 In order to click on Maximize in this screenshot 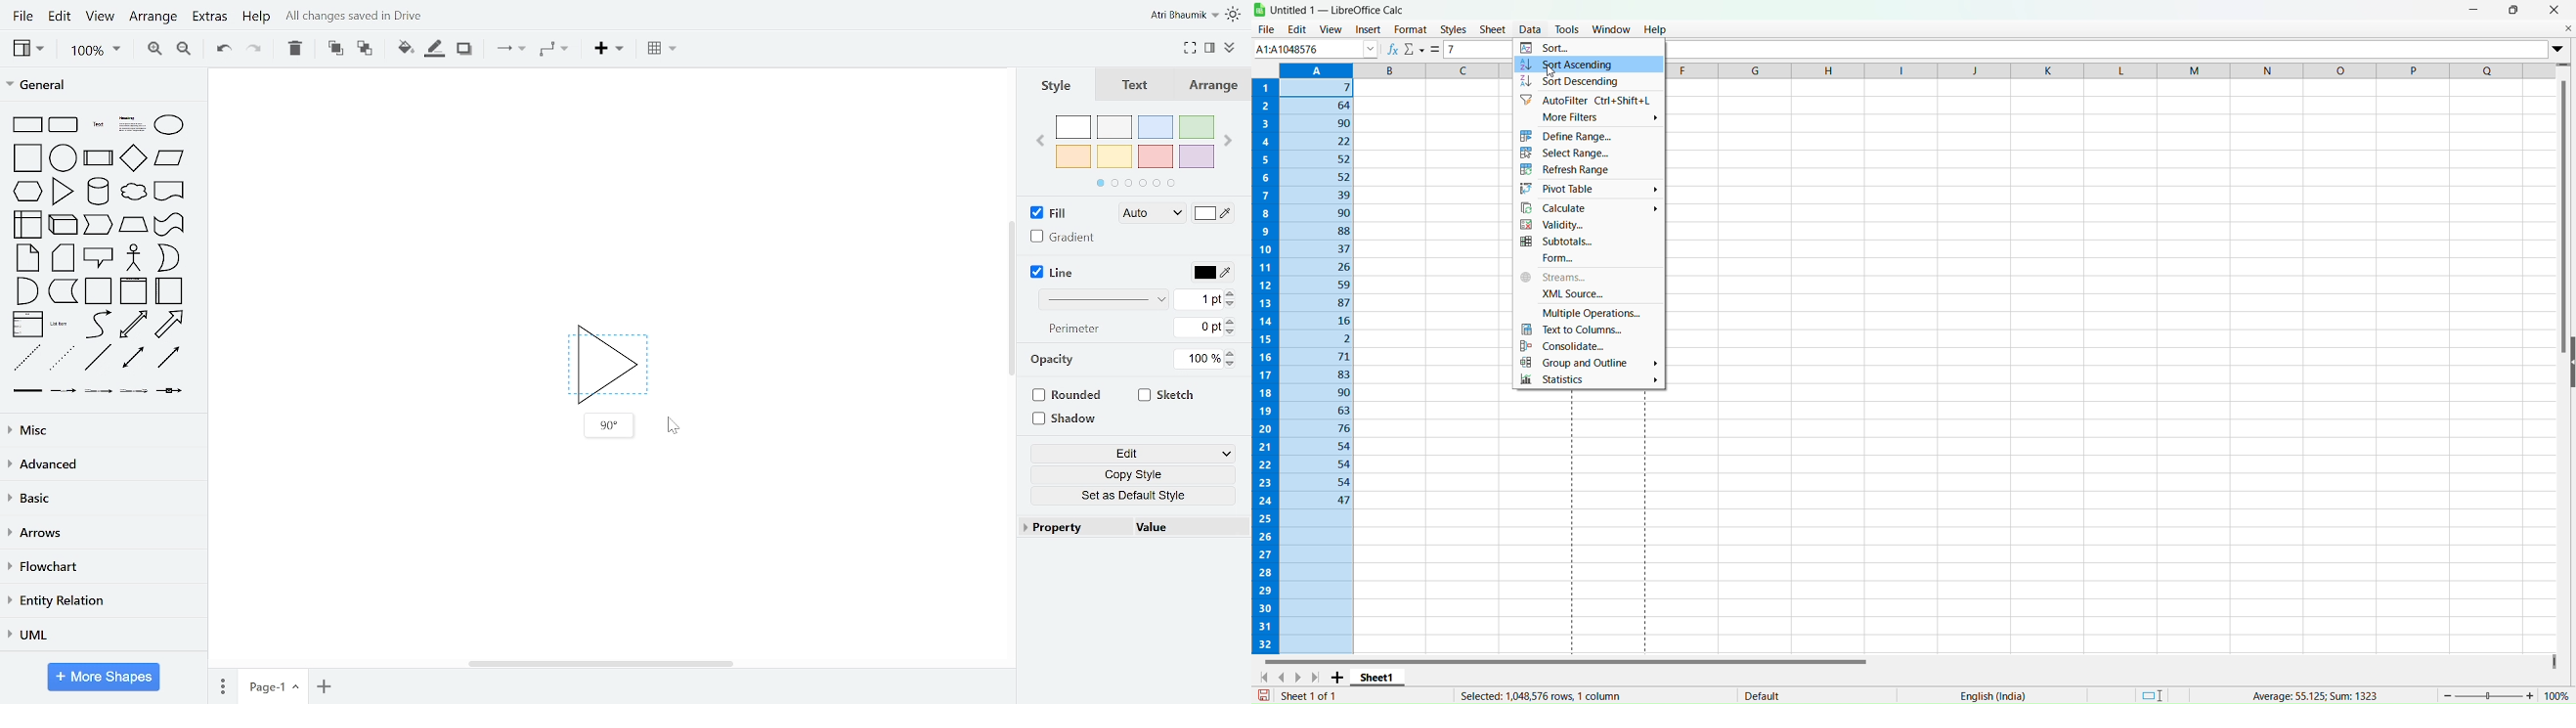, I will do `click(2515, 9)`.